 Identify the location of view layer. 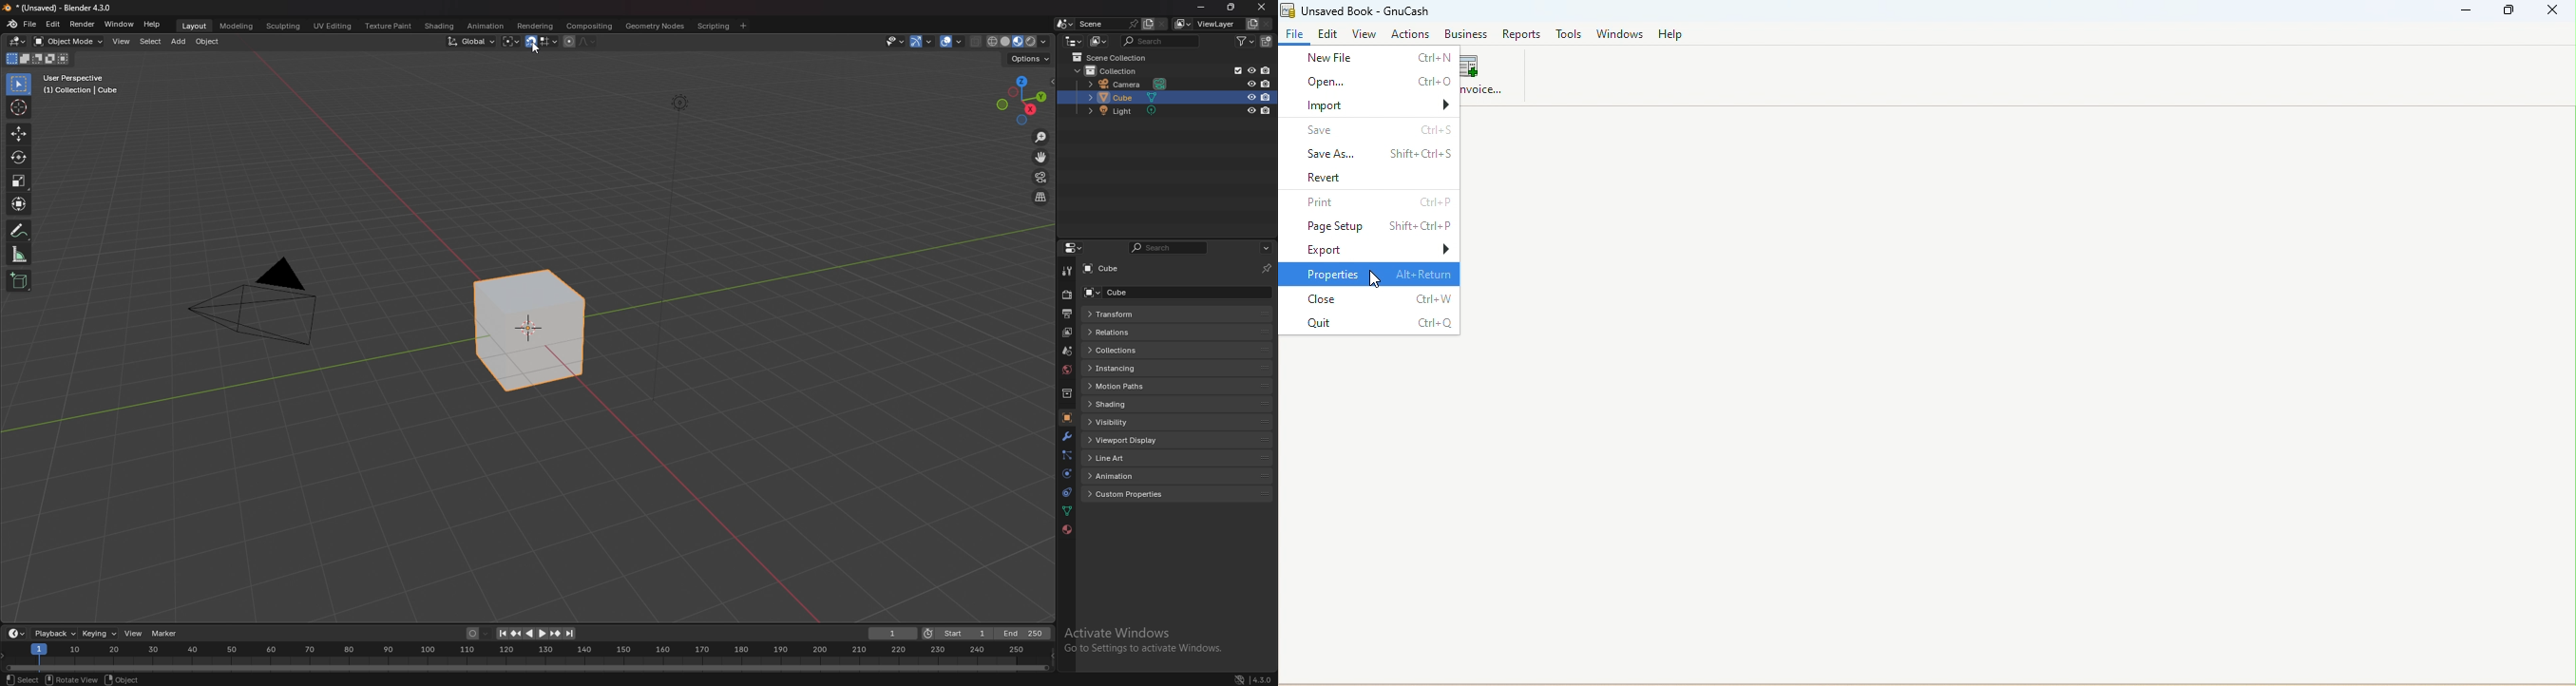
(1208, 23).